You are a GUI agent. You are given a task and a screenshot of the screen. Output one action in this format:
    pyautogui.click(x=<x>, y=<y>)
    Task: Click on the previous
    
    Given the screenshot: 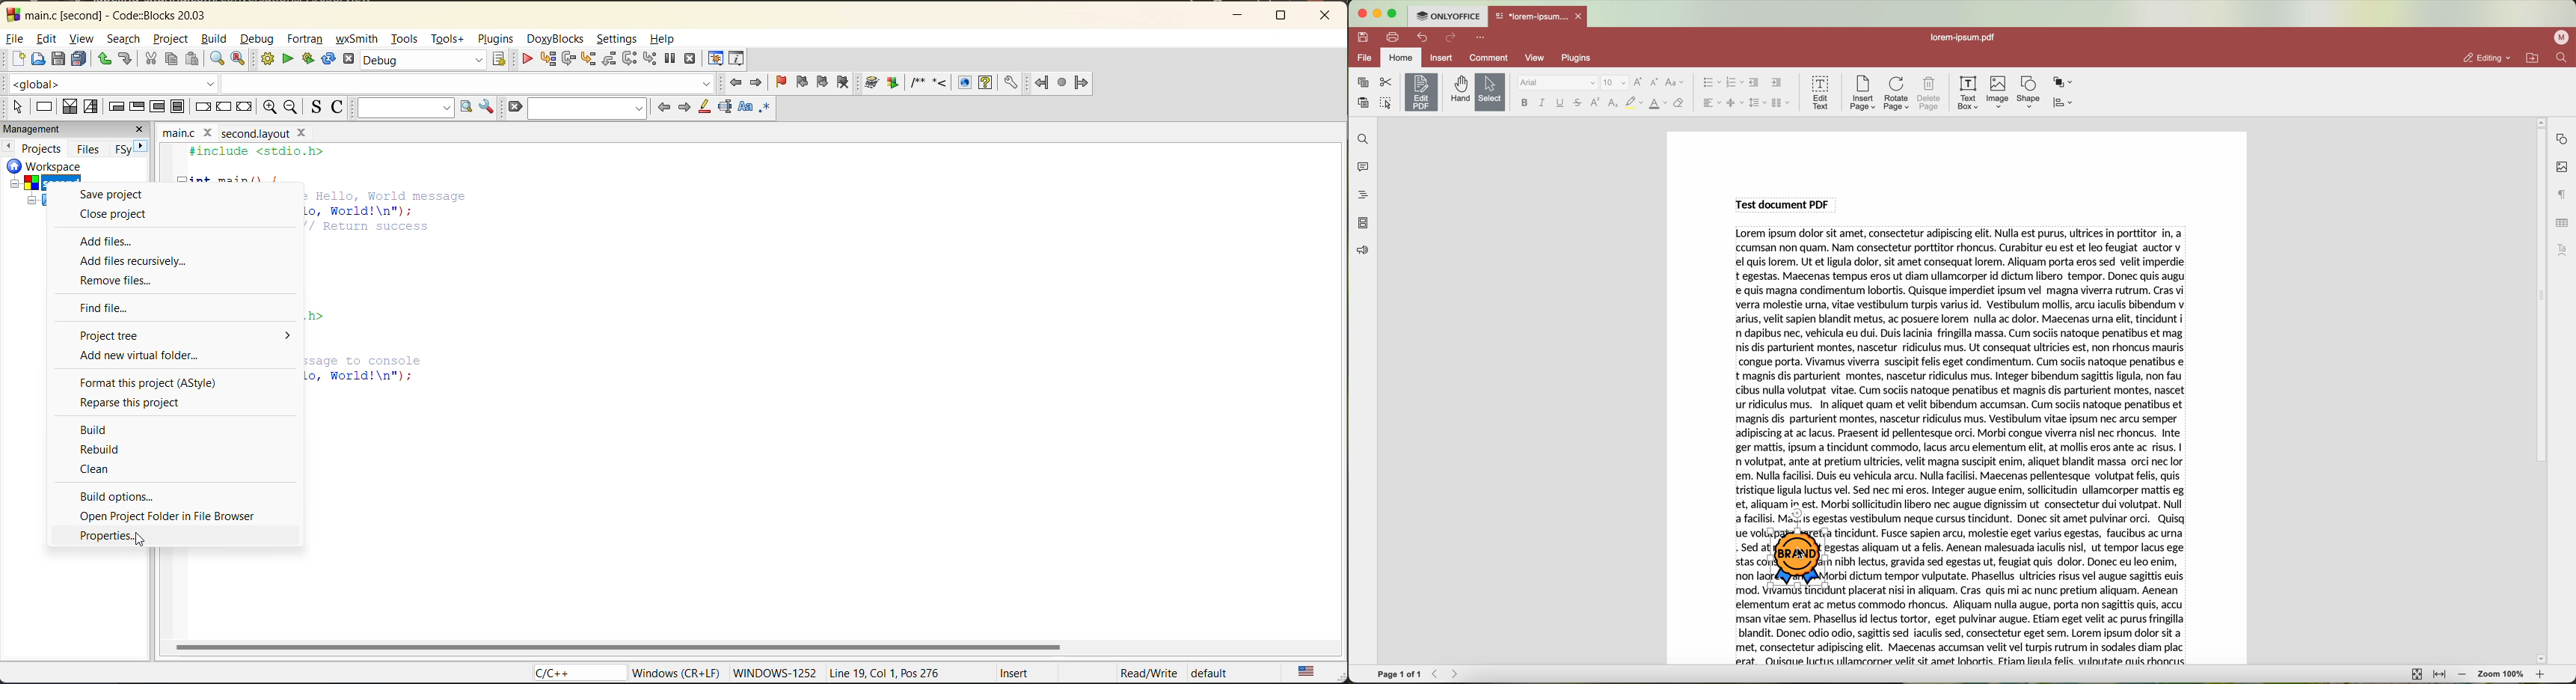 What is the action you would take?
    pyautogui.click(x=8, y=147)
    